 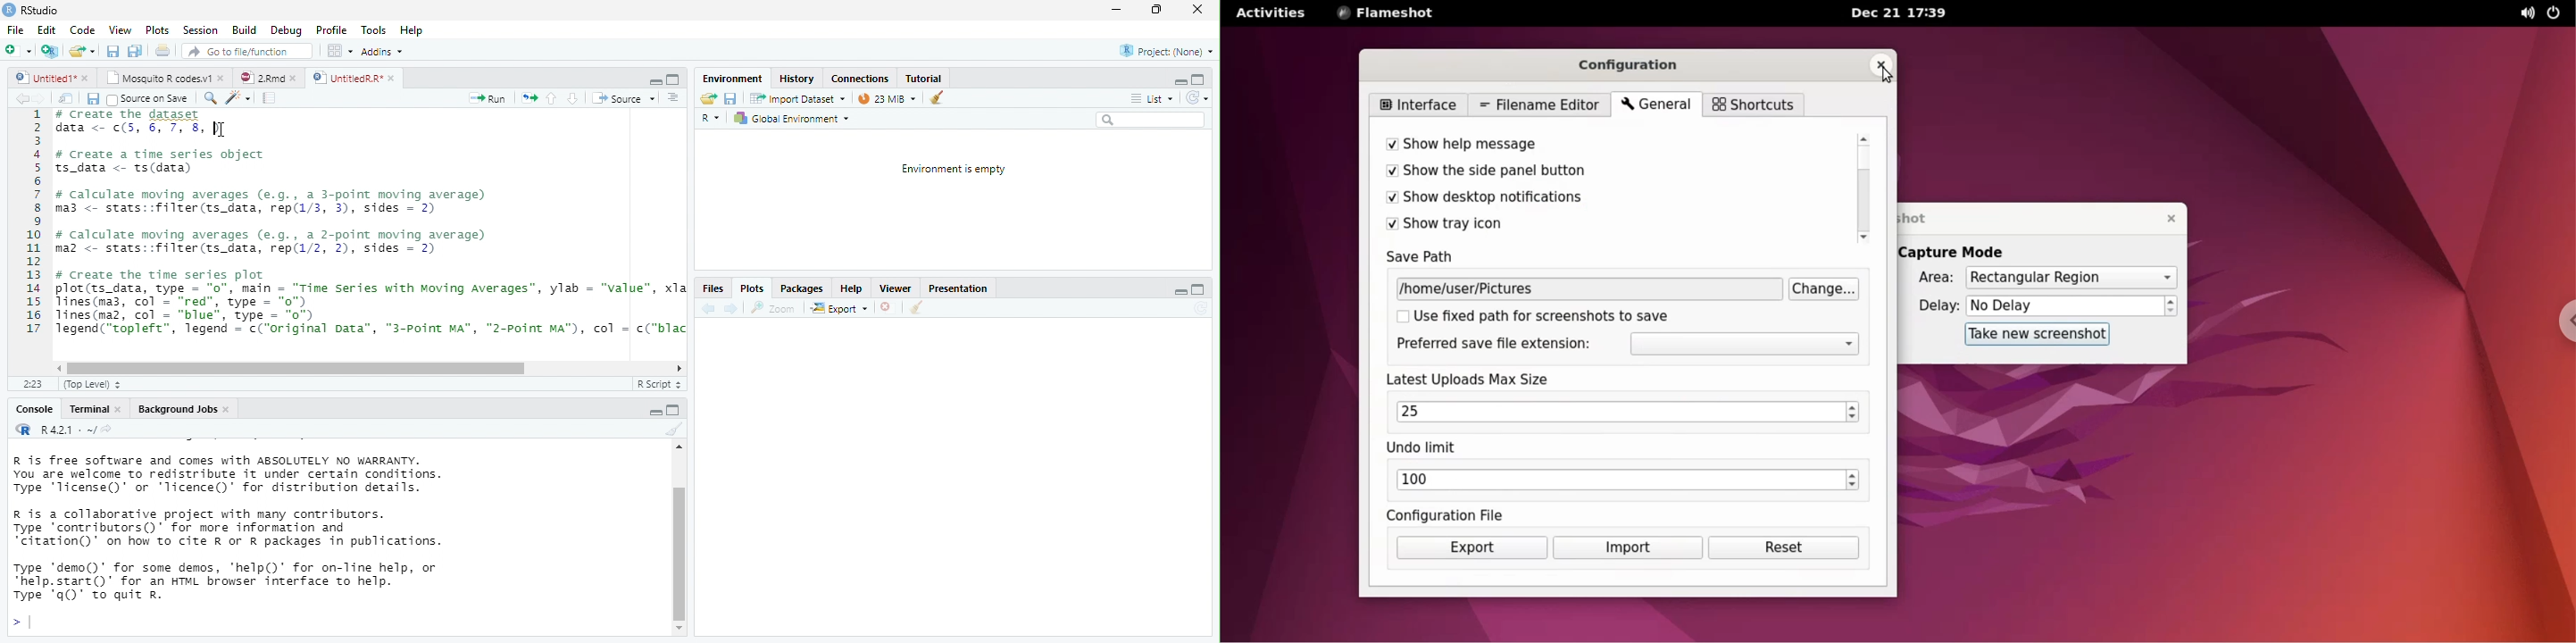 I want to click on Code, so click(x=83, y=29).